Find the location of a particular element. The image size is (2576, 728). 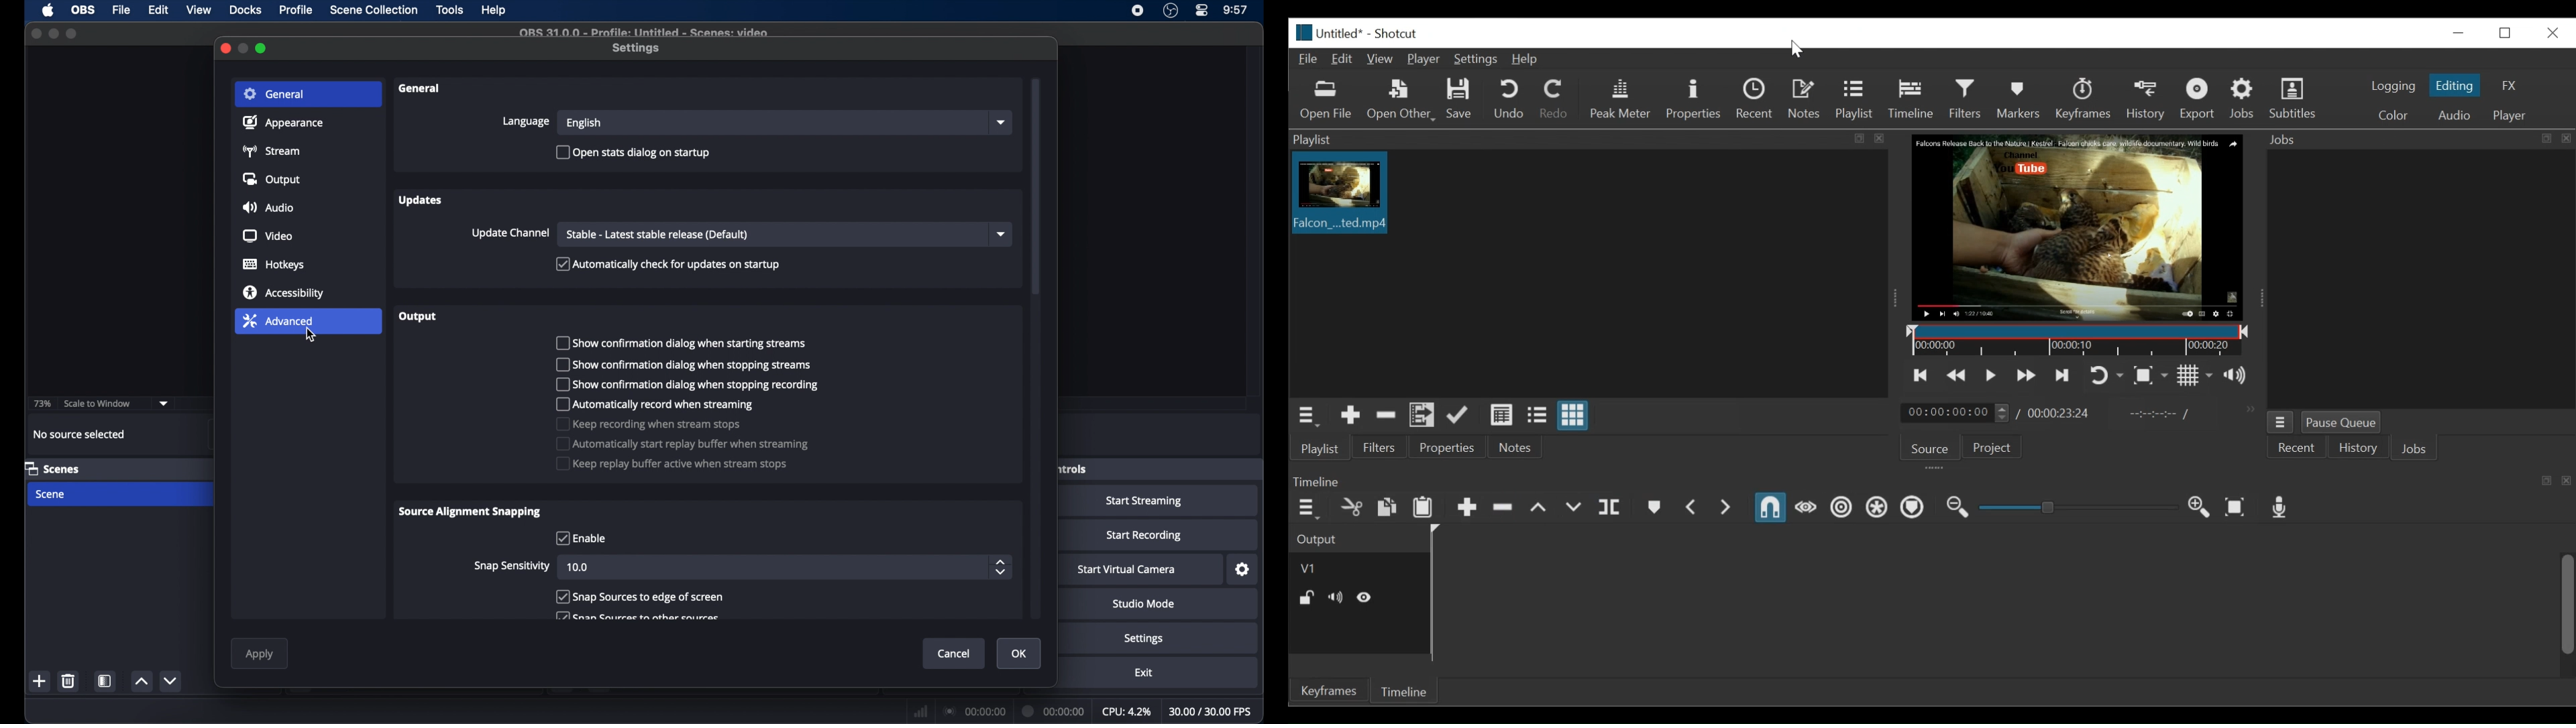

Jobs is located at coordinates (2421, 448).